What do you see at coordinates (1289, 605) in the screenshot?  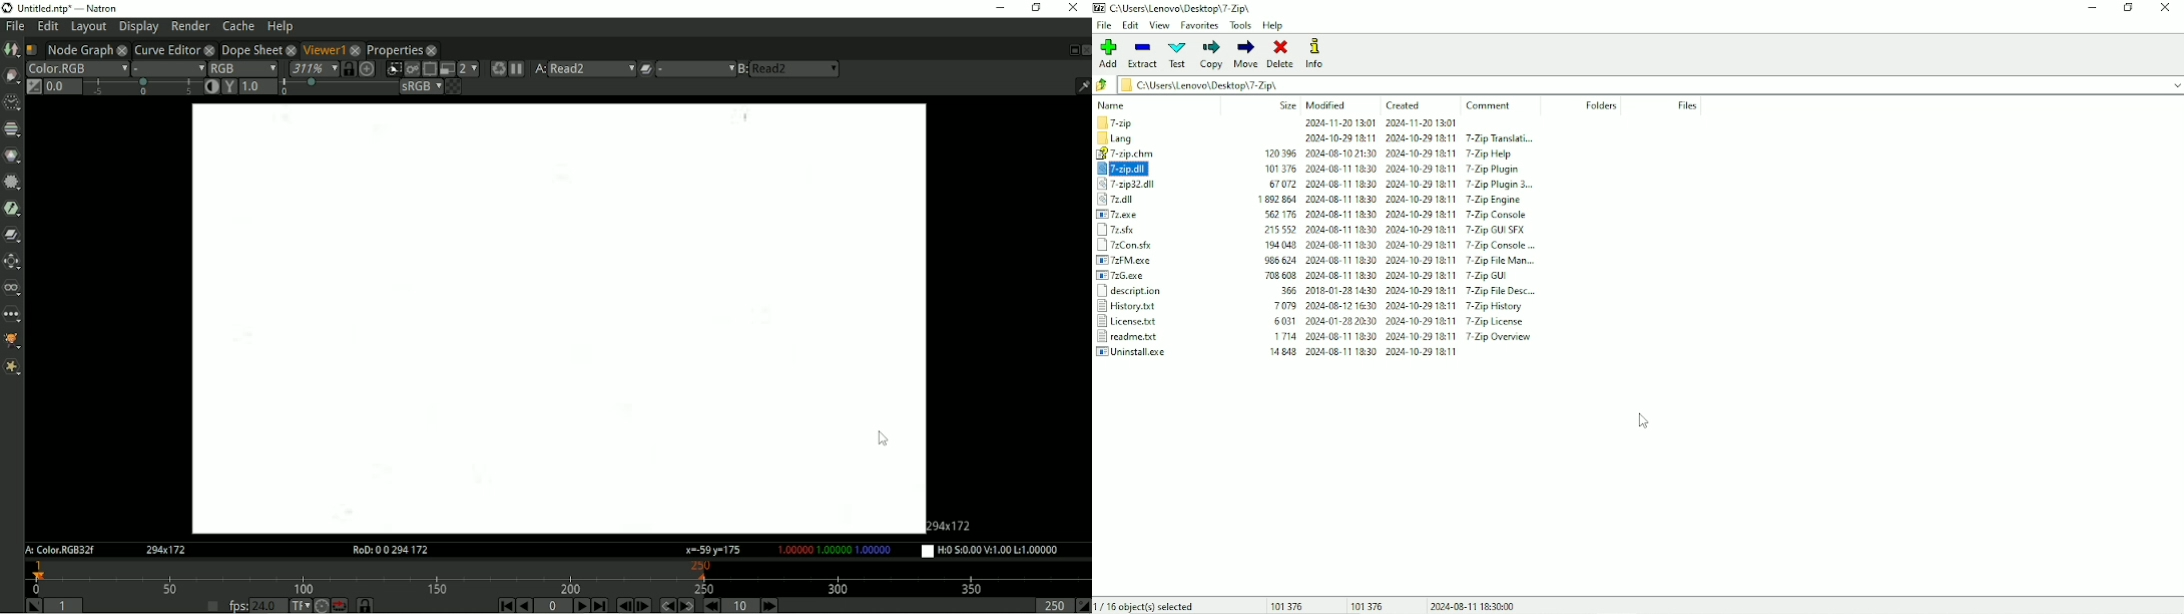 I see `101 376` at bounding box center [1289, 605].